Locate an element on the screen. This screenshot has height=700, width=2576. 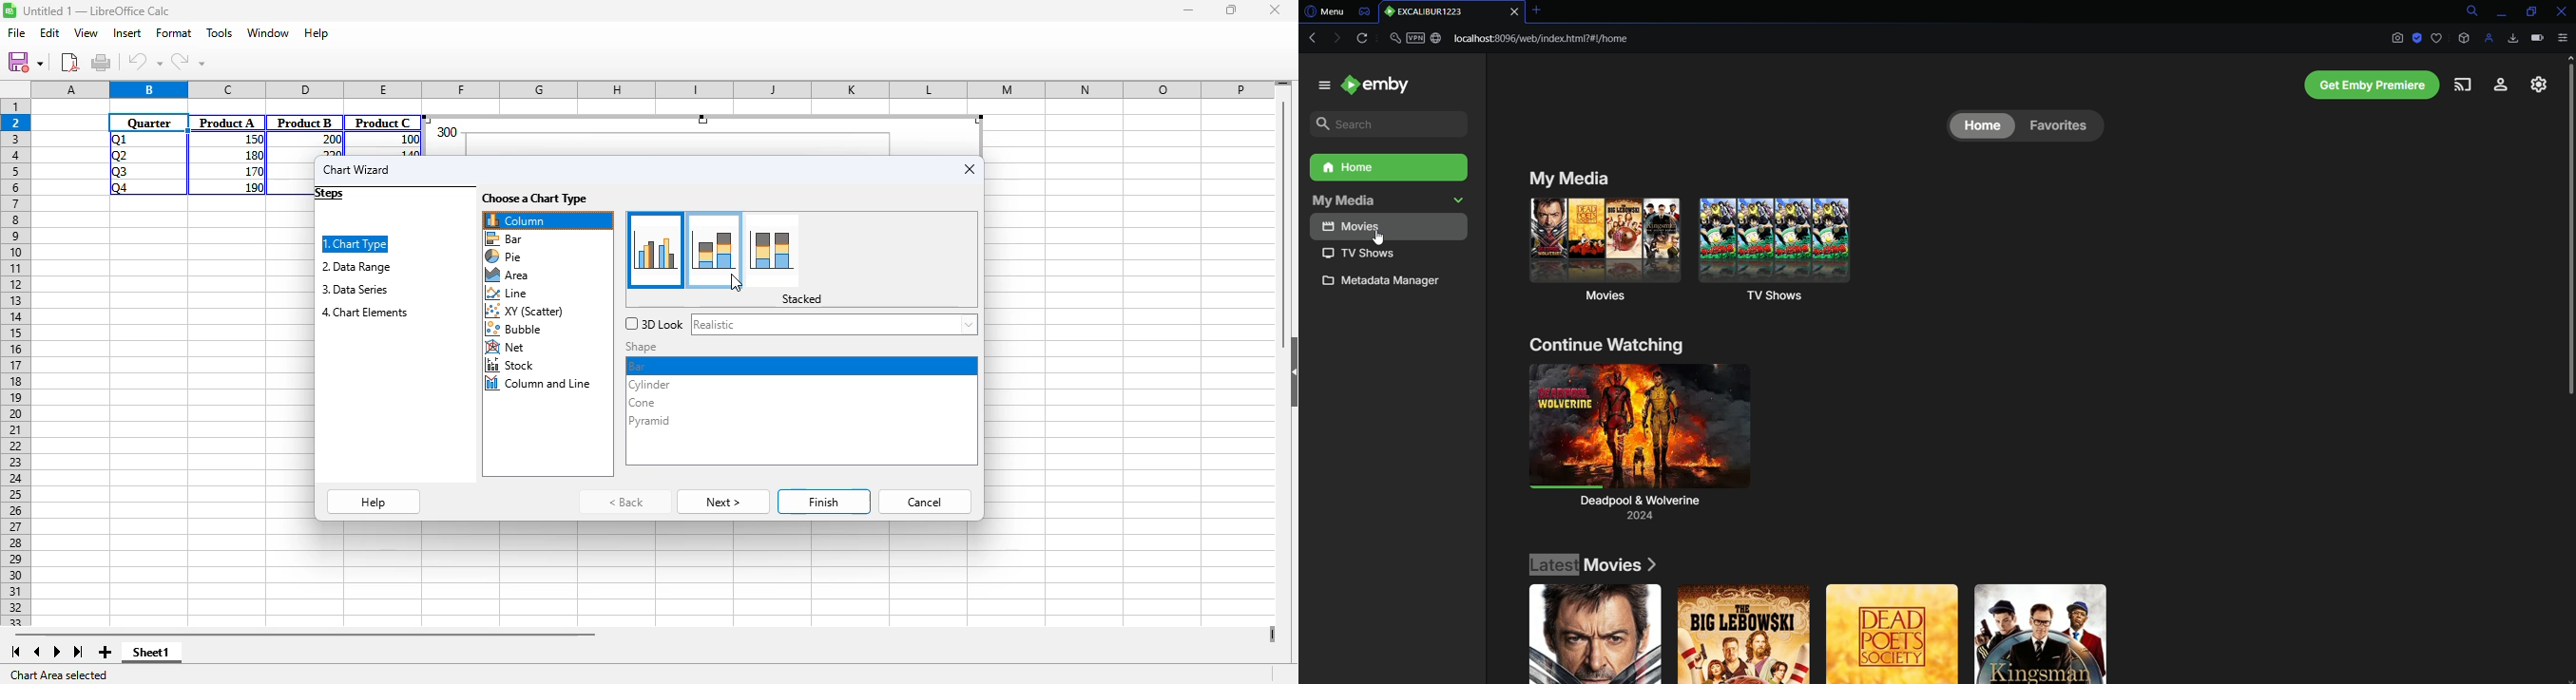
export directly as PDF is located at coordinates (69, 62).